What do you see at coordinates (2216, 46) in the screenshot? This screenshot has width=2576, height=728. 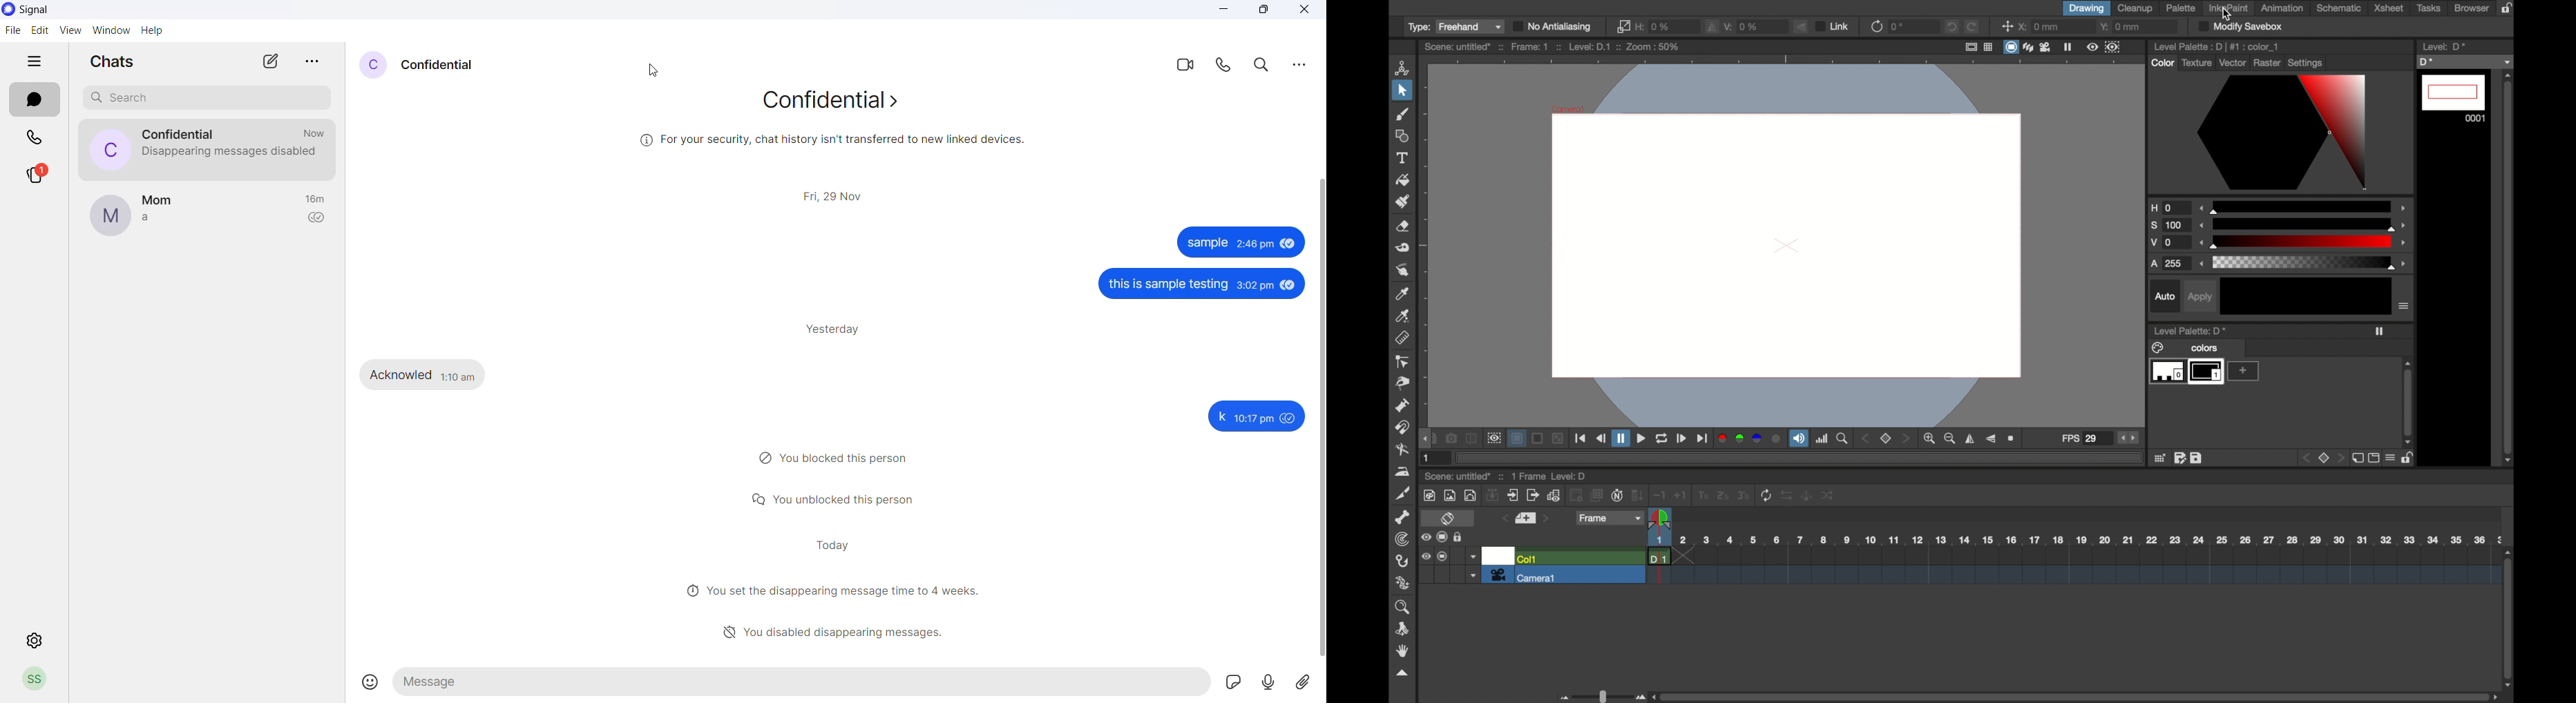 I see `level palette: D | #1 : color_1` at bounding box center [2216, 46].